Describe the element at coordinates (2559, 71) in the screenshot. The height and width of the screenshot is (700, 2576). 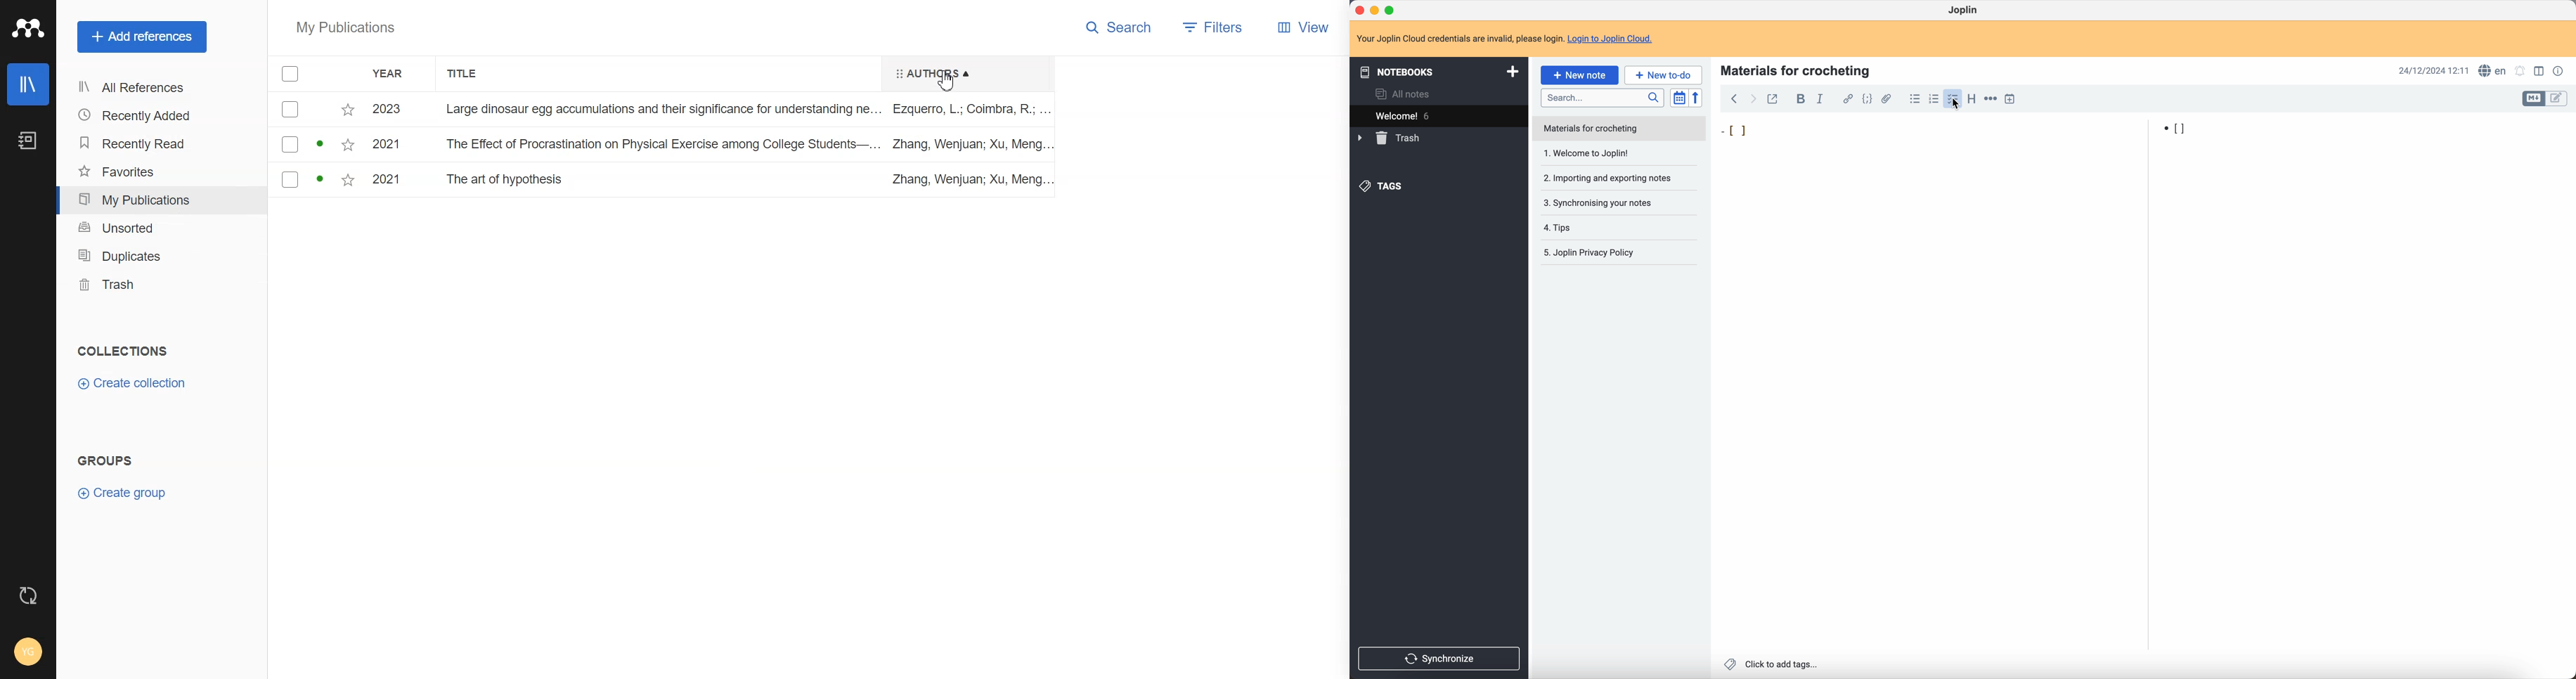
I see `note properties` at that location.